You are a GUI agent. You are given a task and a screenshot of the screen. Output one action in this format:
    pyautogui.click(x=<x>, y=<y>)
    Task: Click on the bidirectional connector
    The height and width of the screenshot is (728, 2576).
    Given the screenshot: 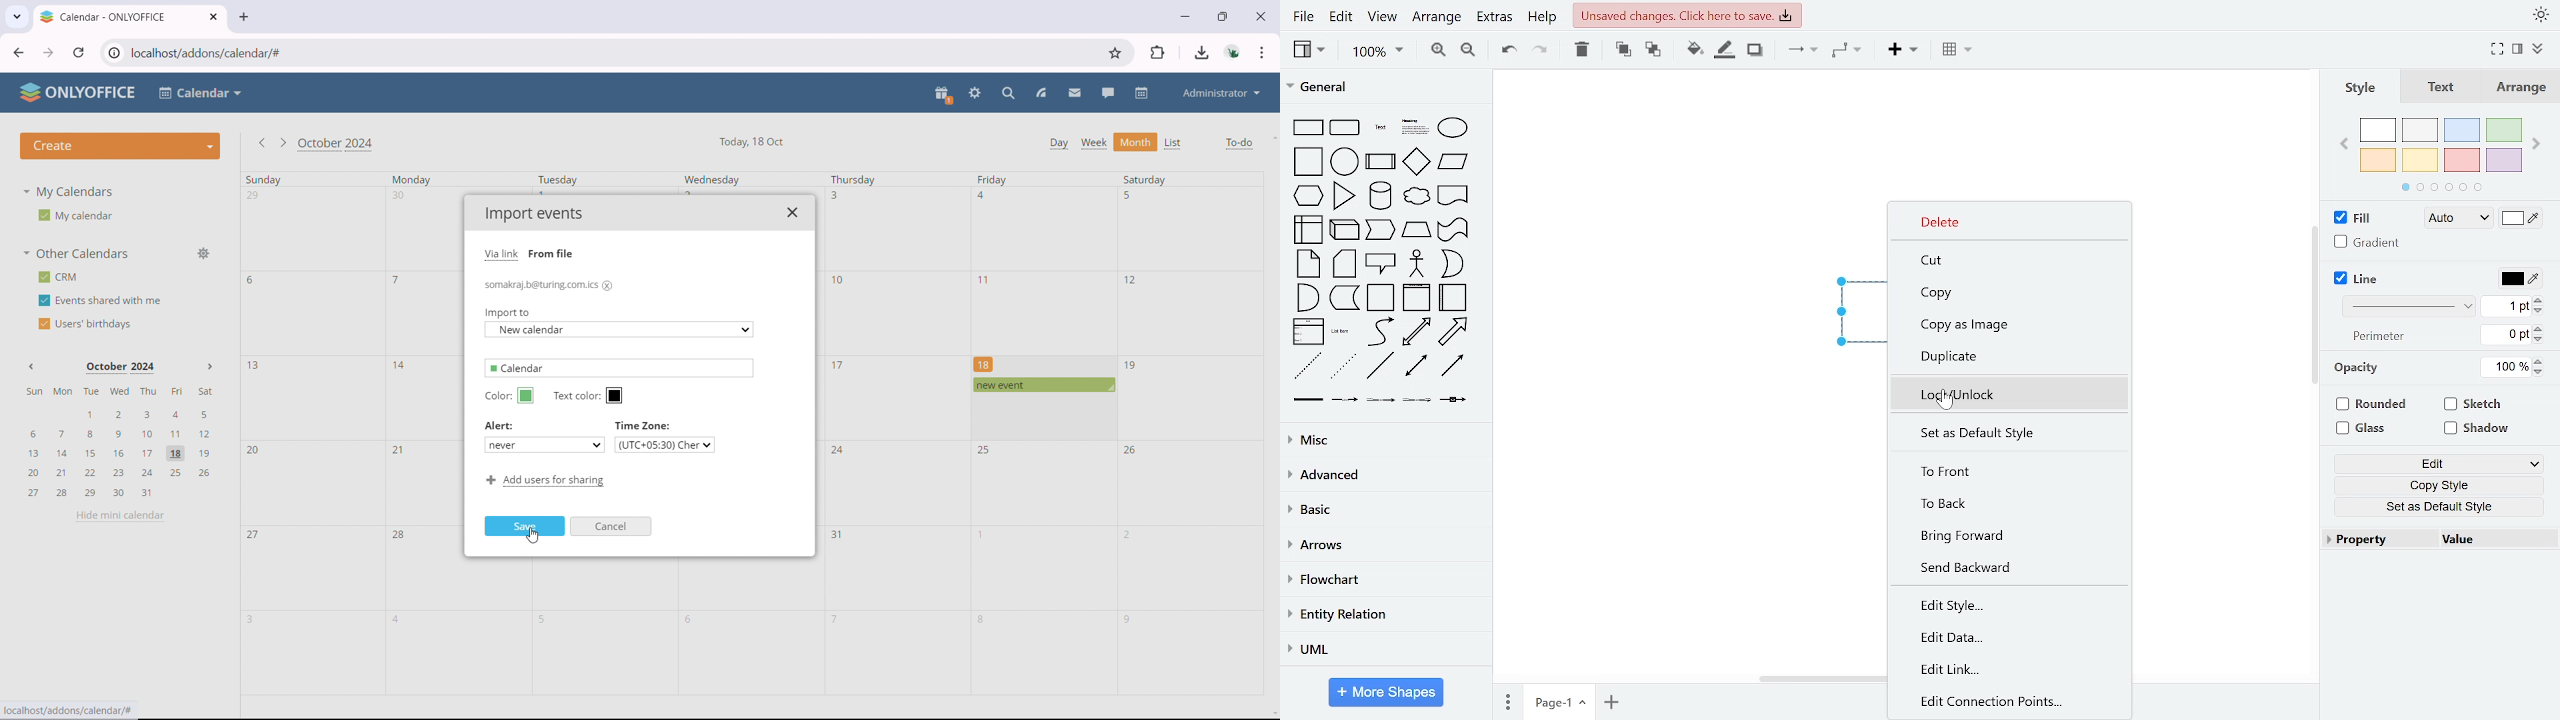 What is the action you would take?
    pyautogui.click(x=1414, y=366)
    